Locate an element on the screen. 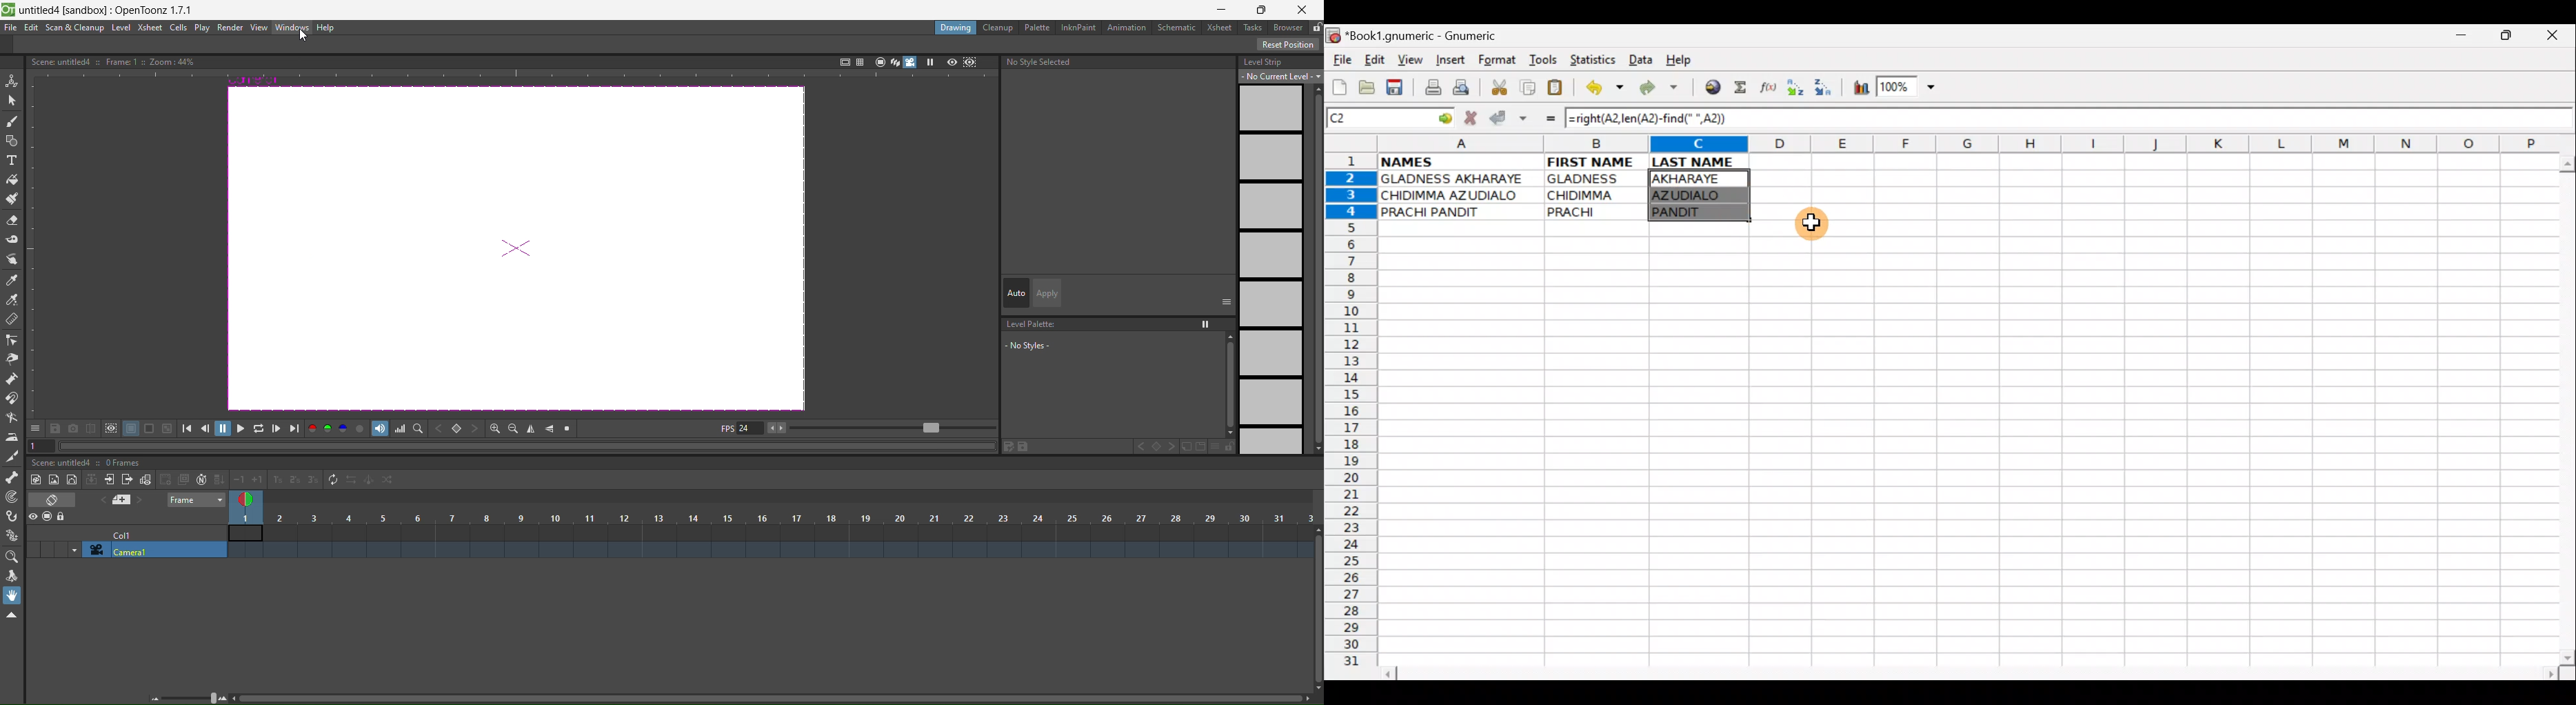  Close is located at coordinates (2556, 39).